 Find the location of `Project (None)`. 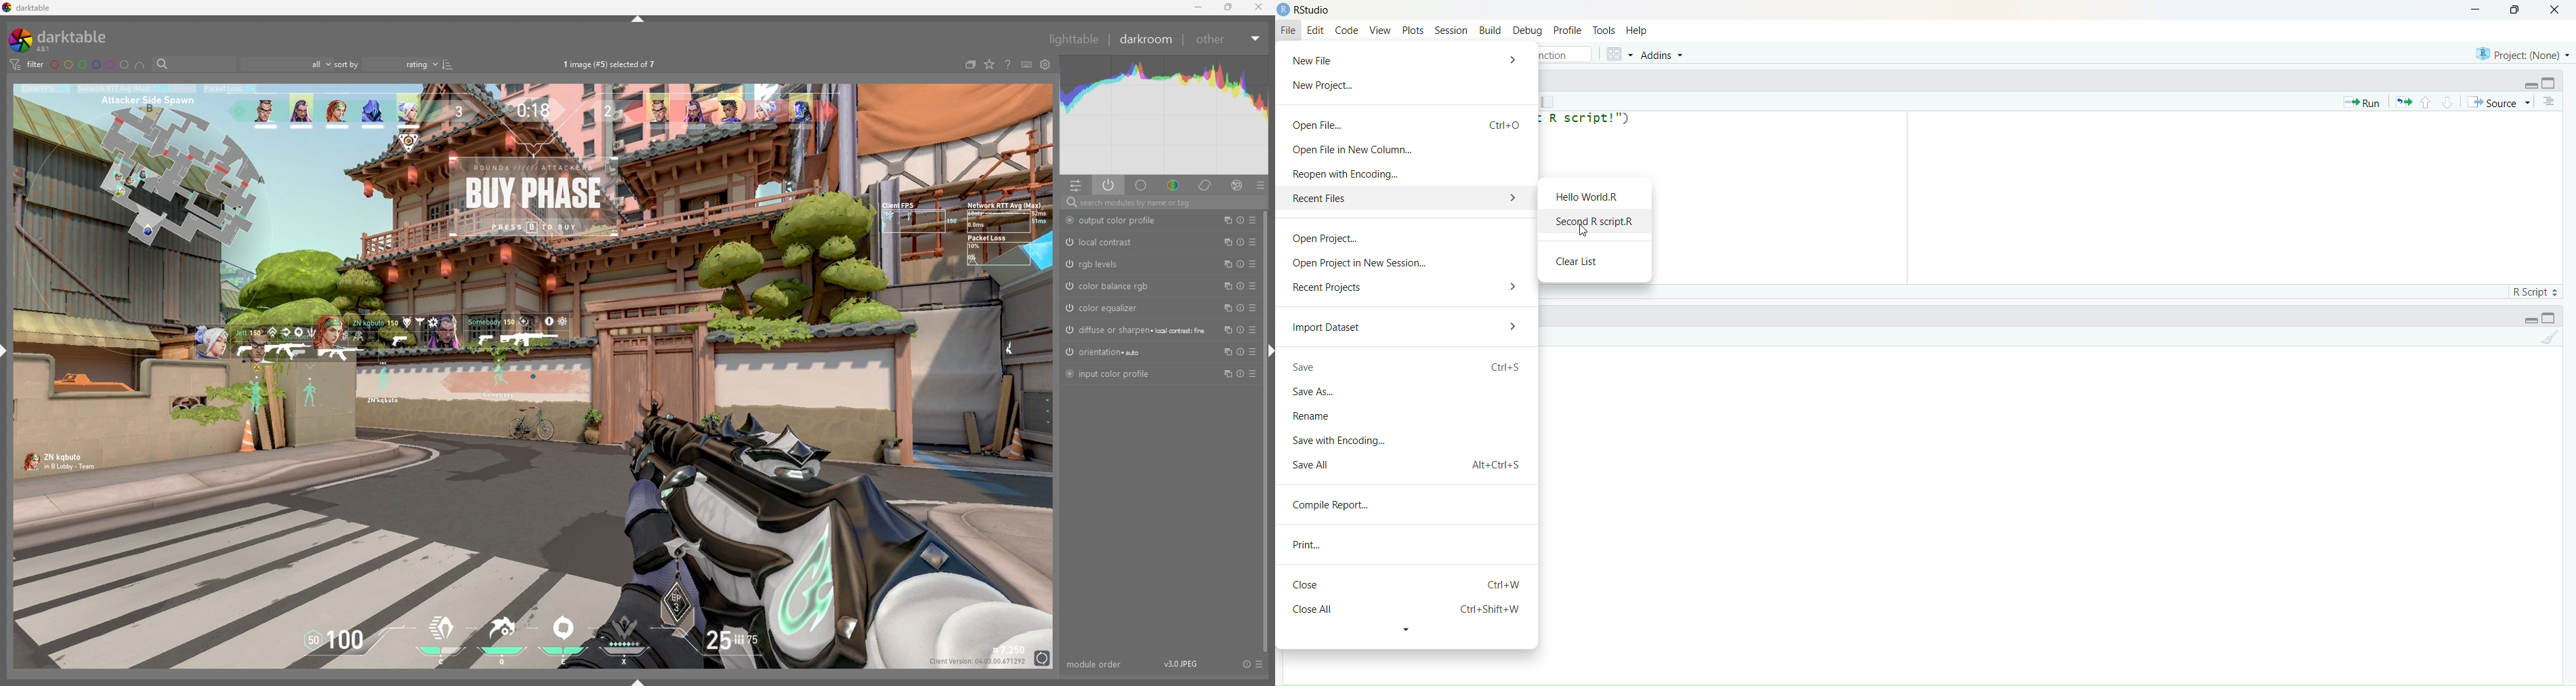

Project (None) is located at coordinates (2520, 53).